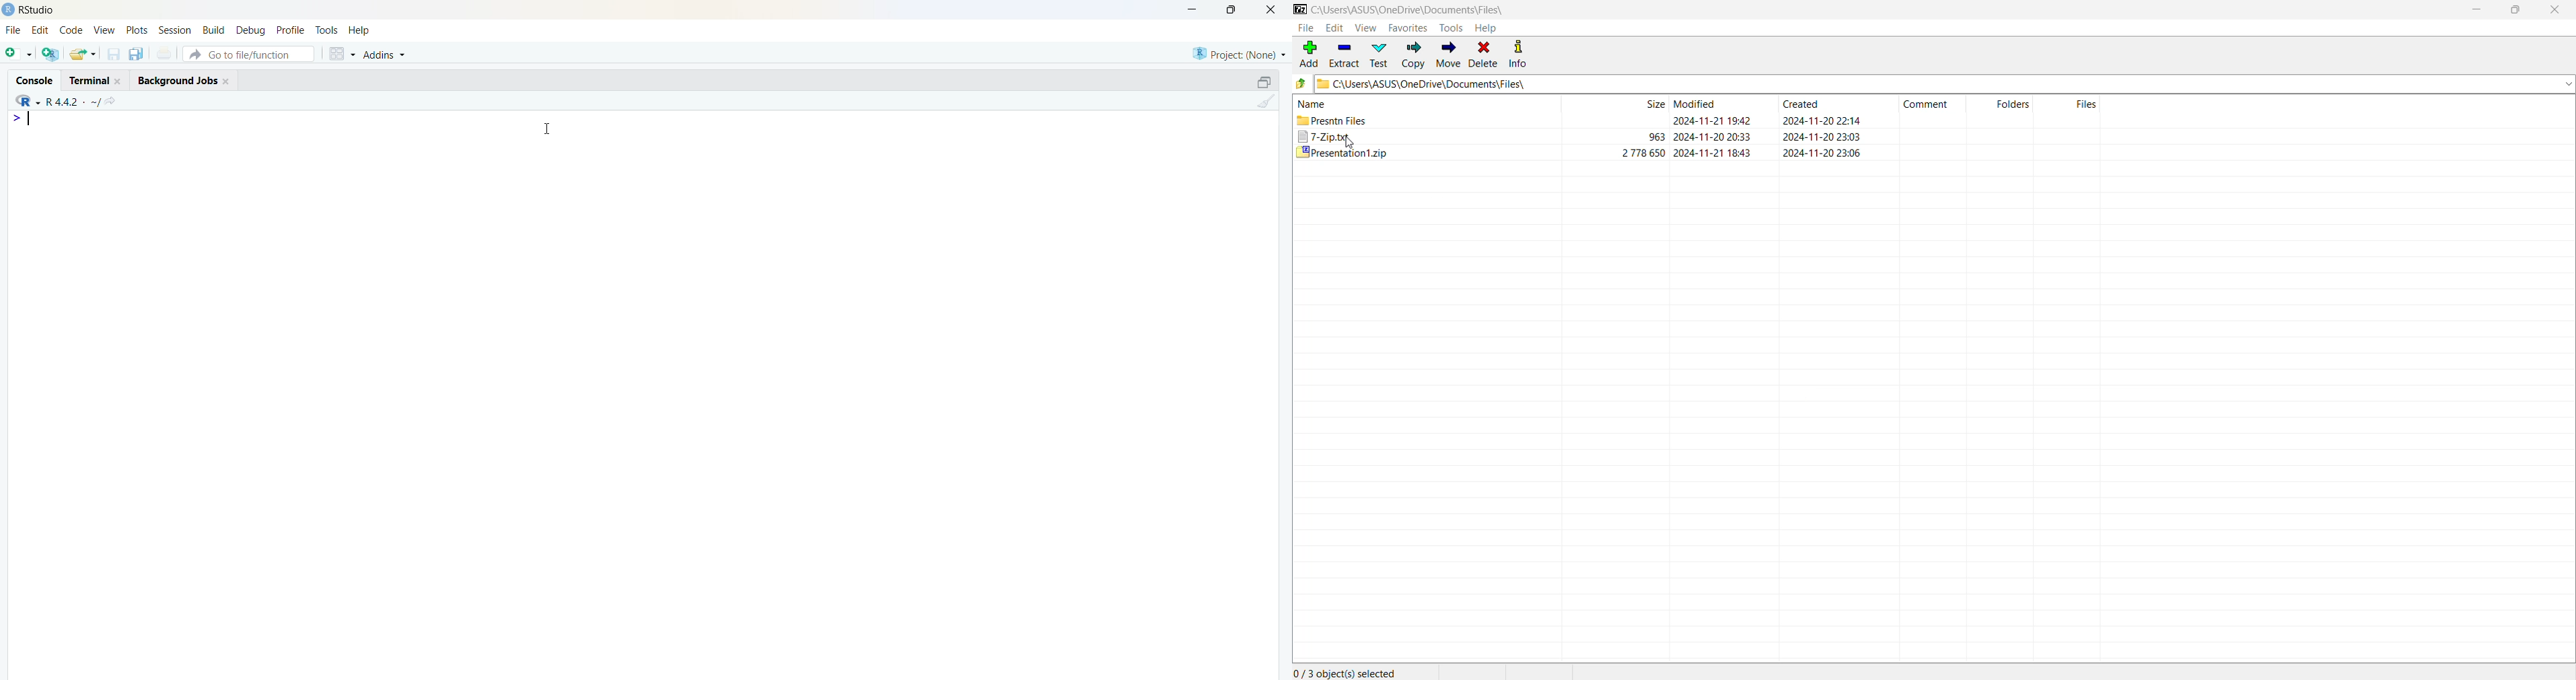 The height and width of the screenshot is (700, 2576). I want to click on print current file, so click(162, 53).